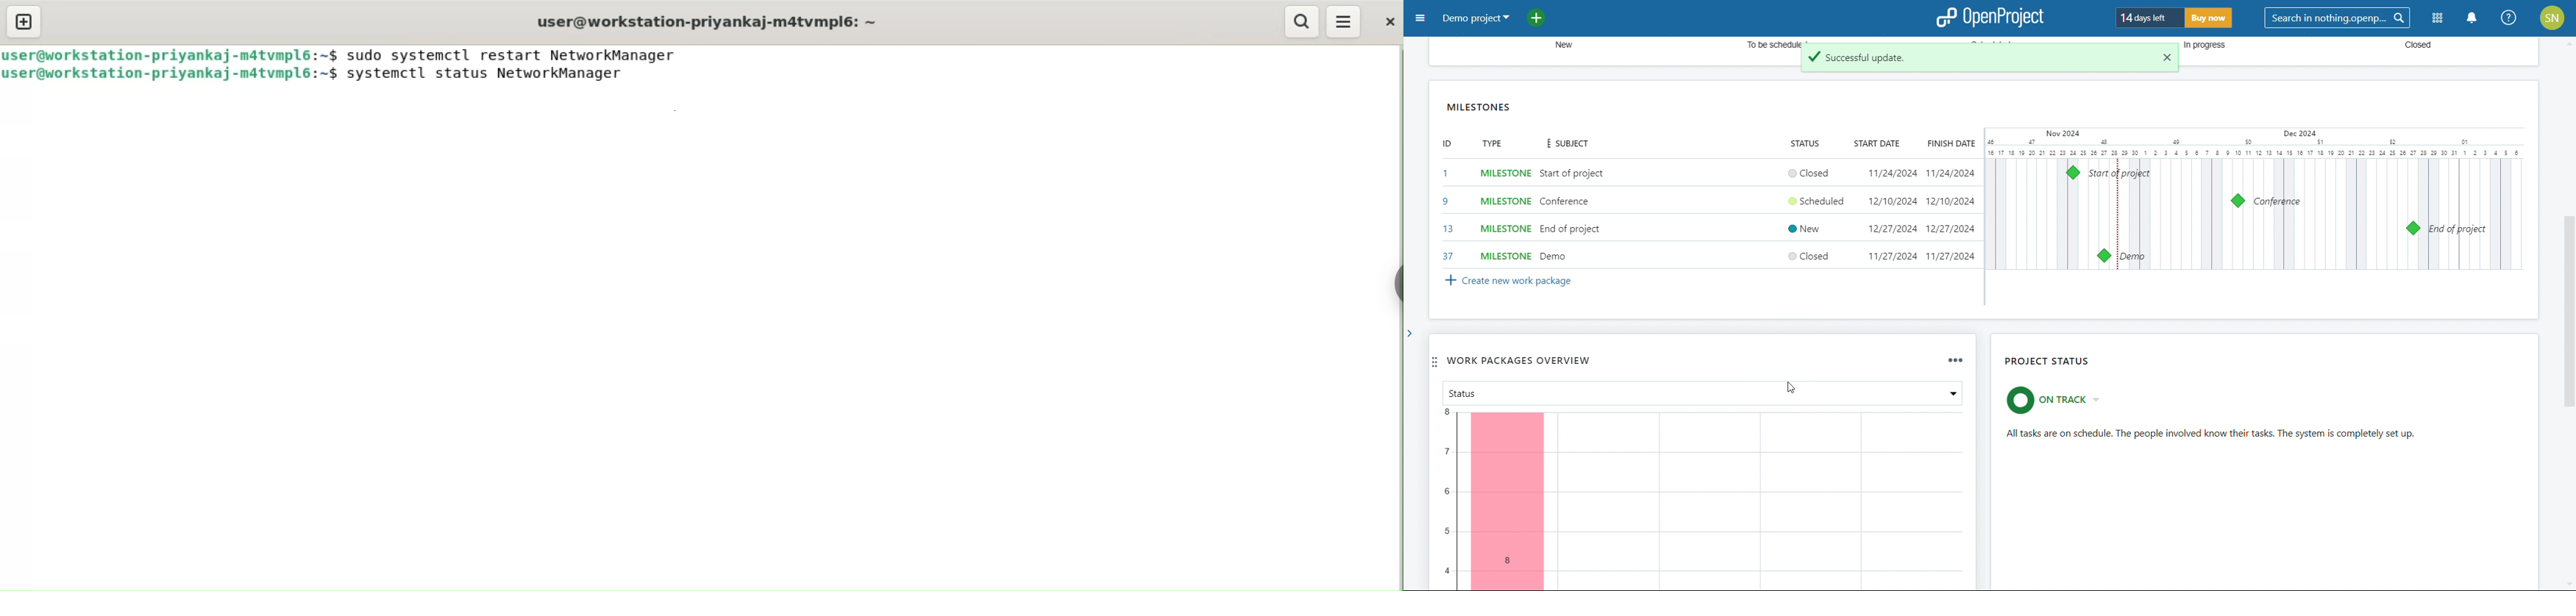 The height and width of the screenshot is (616, 2576). I want to click on set start date, so click(1892, 215).